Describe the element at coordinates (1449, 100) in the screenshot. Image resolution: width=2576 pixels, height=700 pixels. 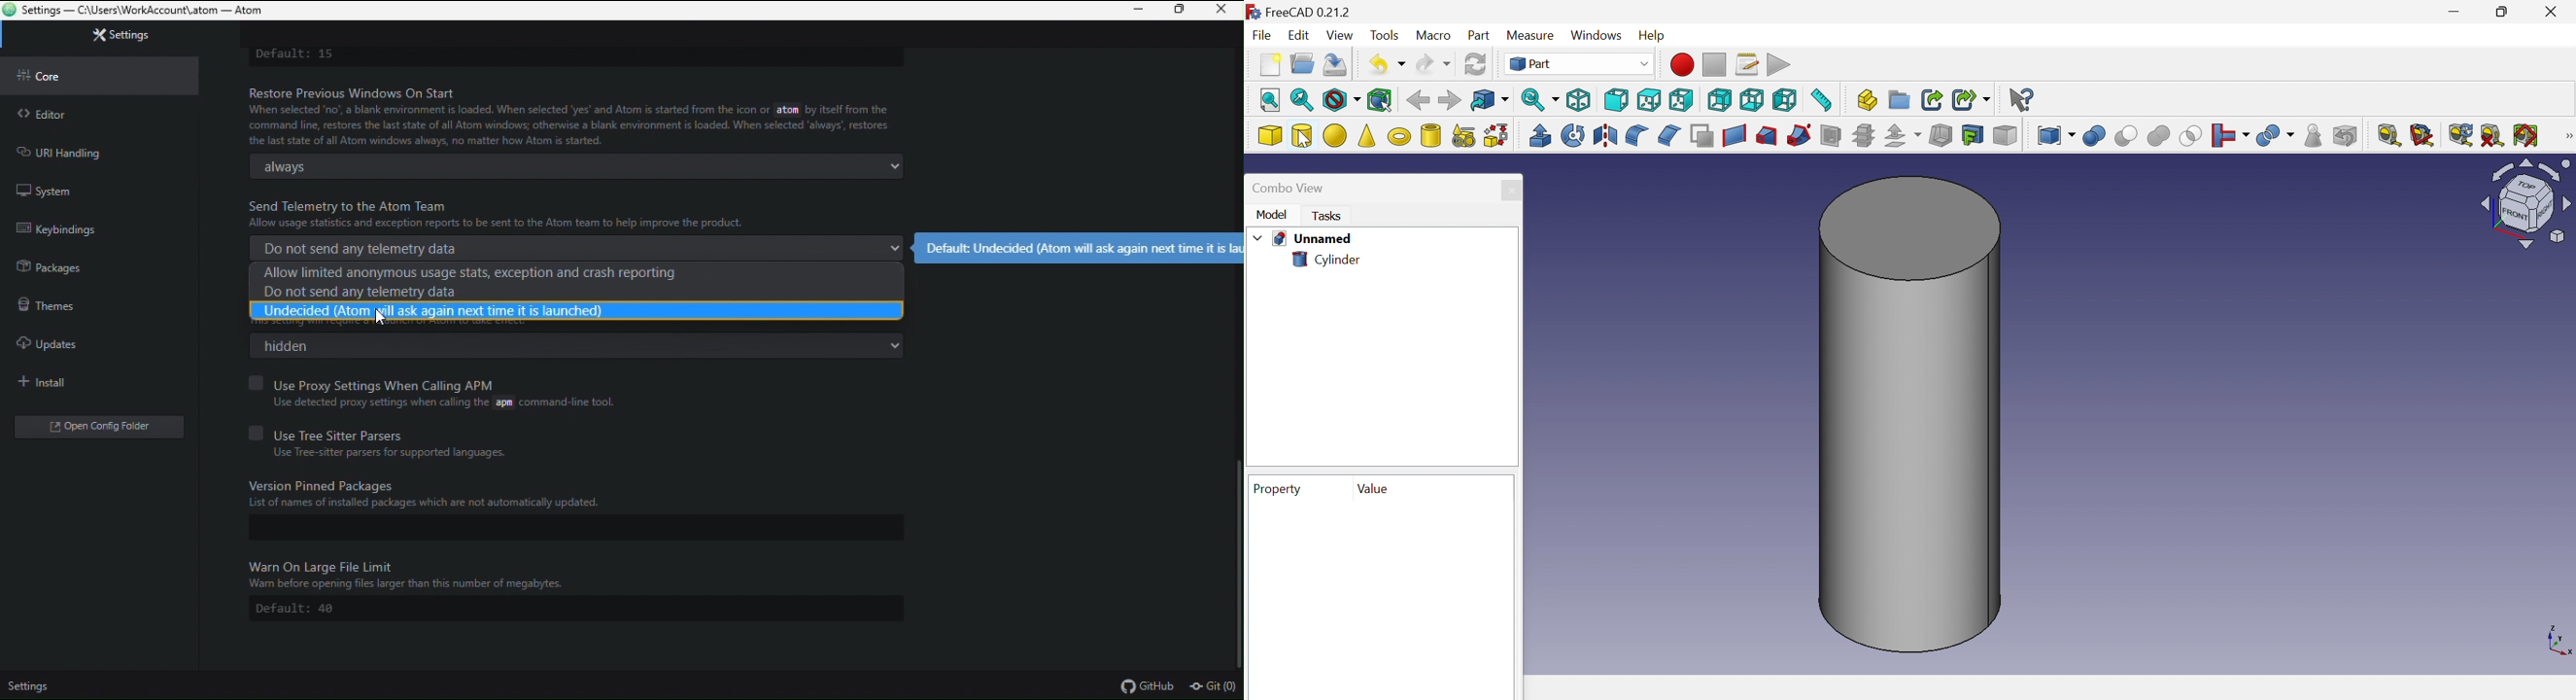
I see `Forward` at that location.